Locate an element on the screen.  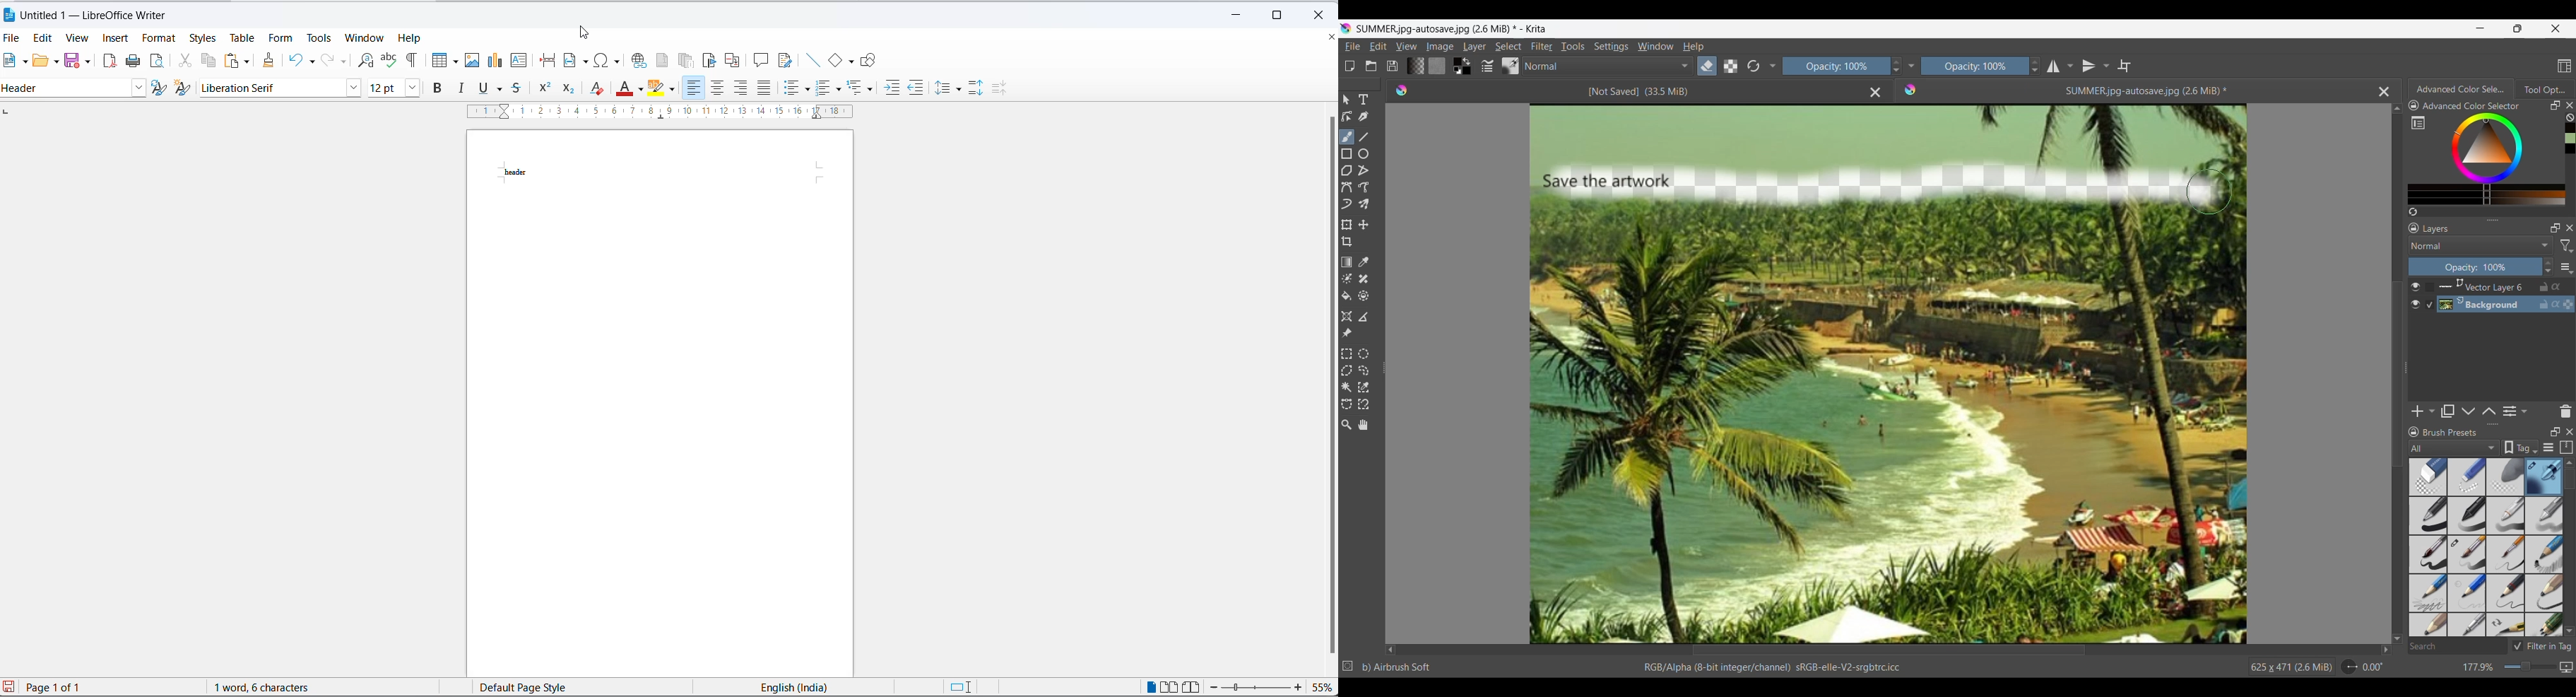
Change width of panels attached to this line is located at coordinates (1382, 363).